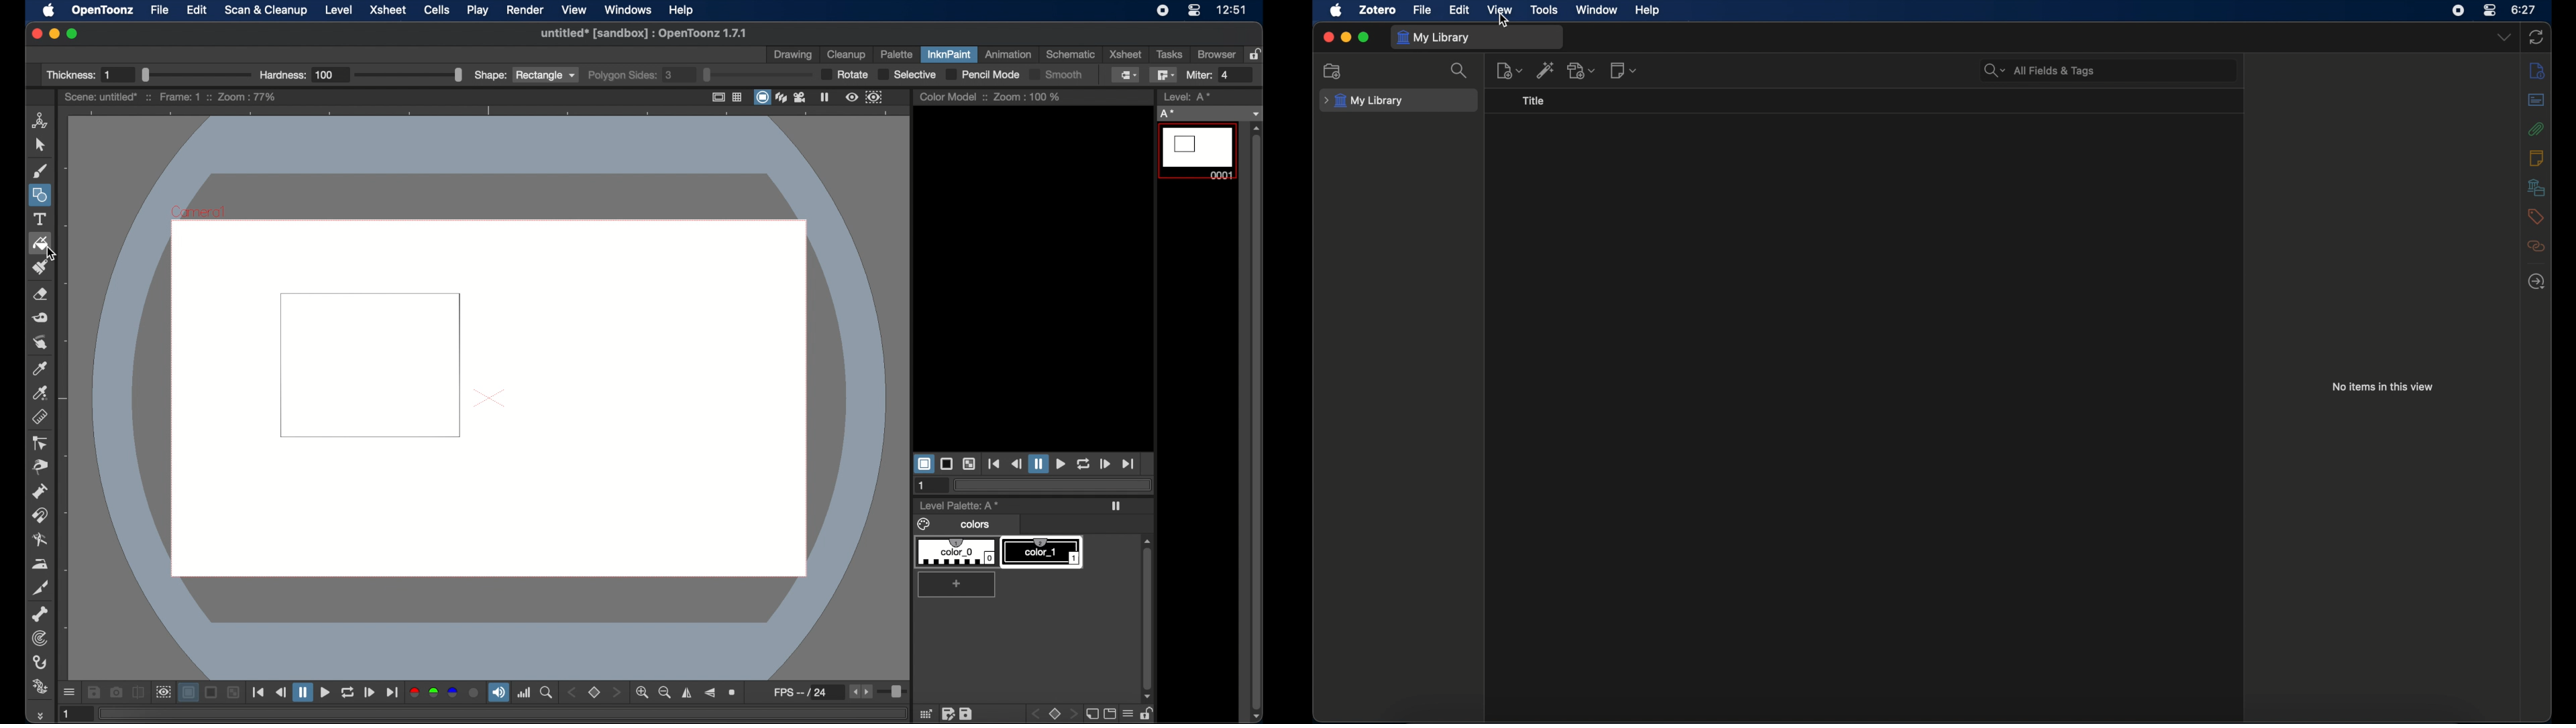 The image size is (2576, 728). What do you see at coordinates (1124, 54) in the screenshot?
I see `xsheet` at bounding box center [1124, 54].